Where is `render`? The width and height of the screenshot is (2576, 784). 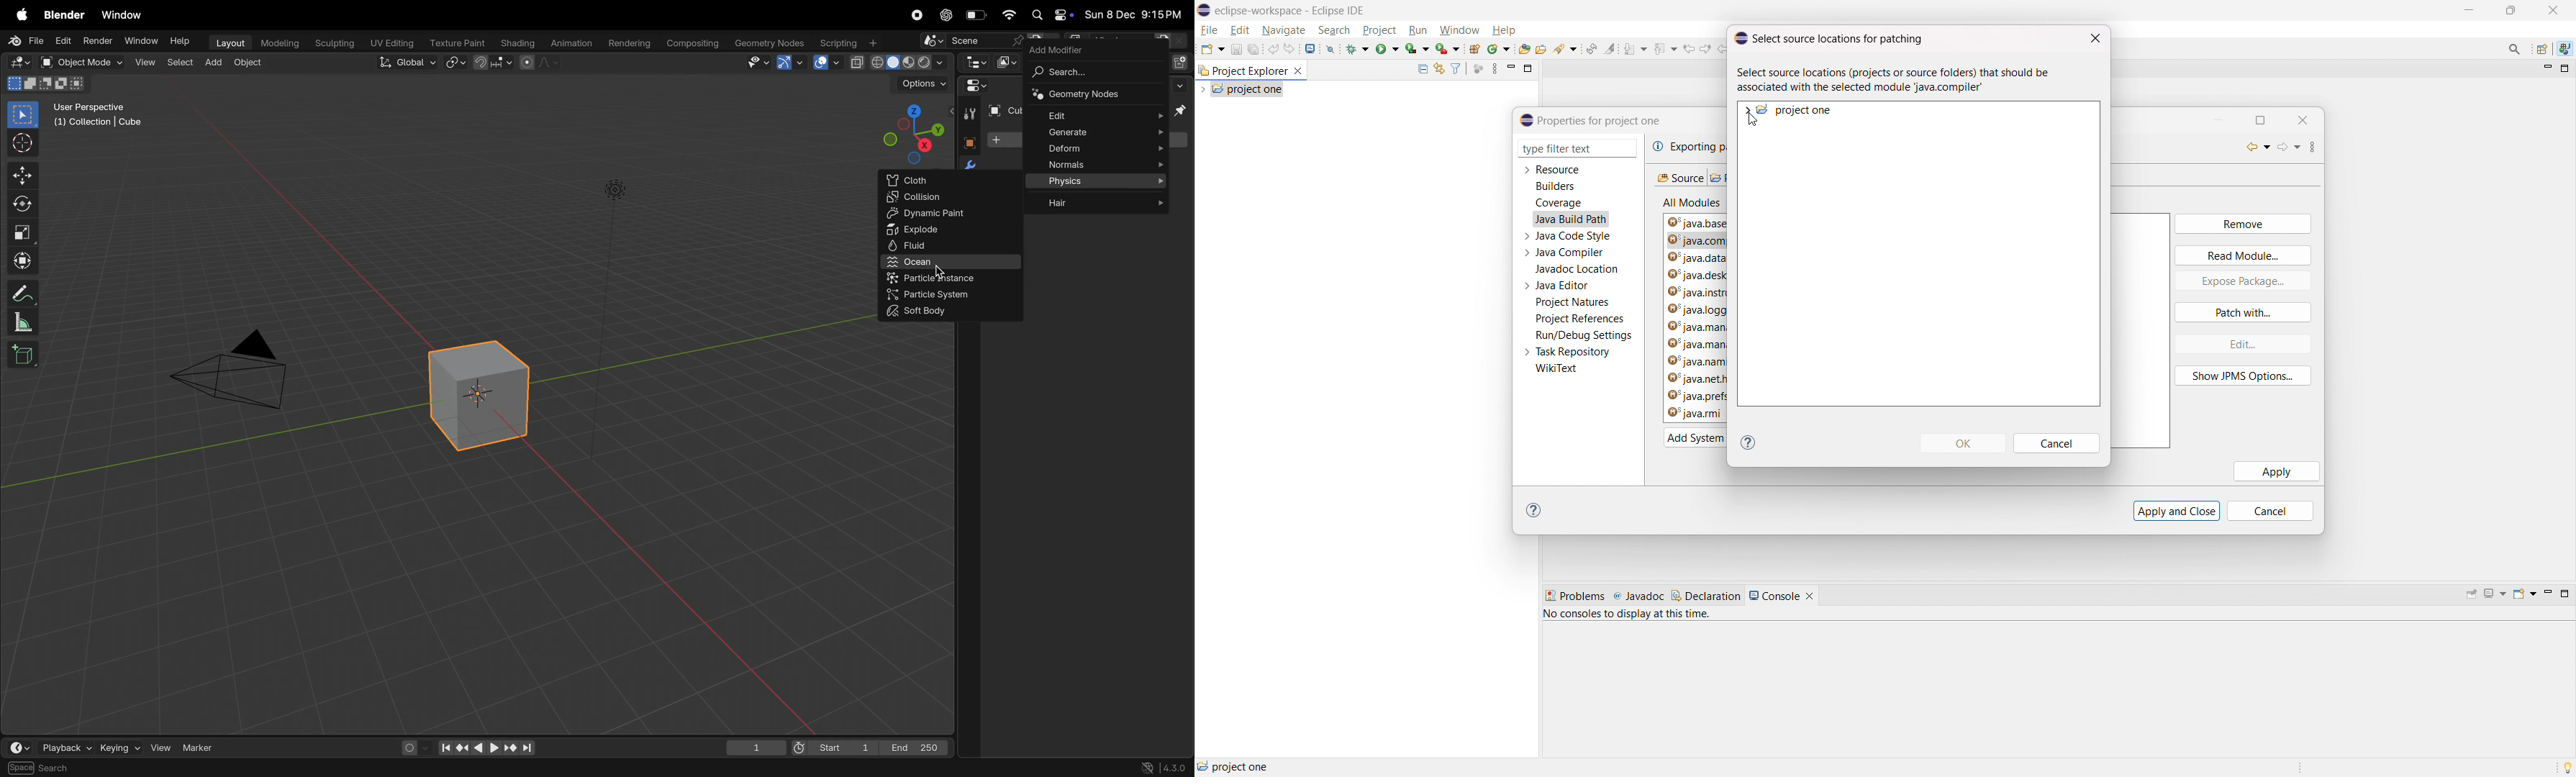
render is located at coordinates (97, 41).